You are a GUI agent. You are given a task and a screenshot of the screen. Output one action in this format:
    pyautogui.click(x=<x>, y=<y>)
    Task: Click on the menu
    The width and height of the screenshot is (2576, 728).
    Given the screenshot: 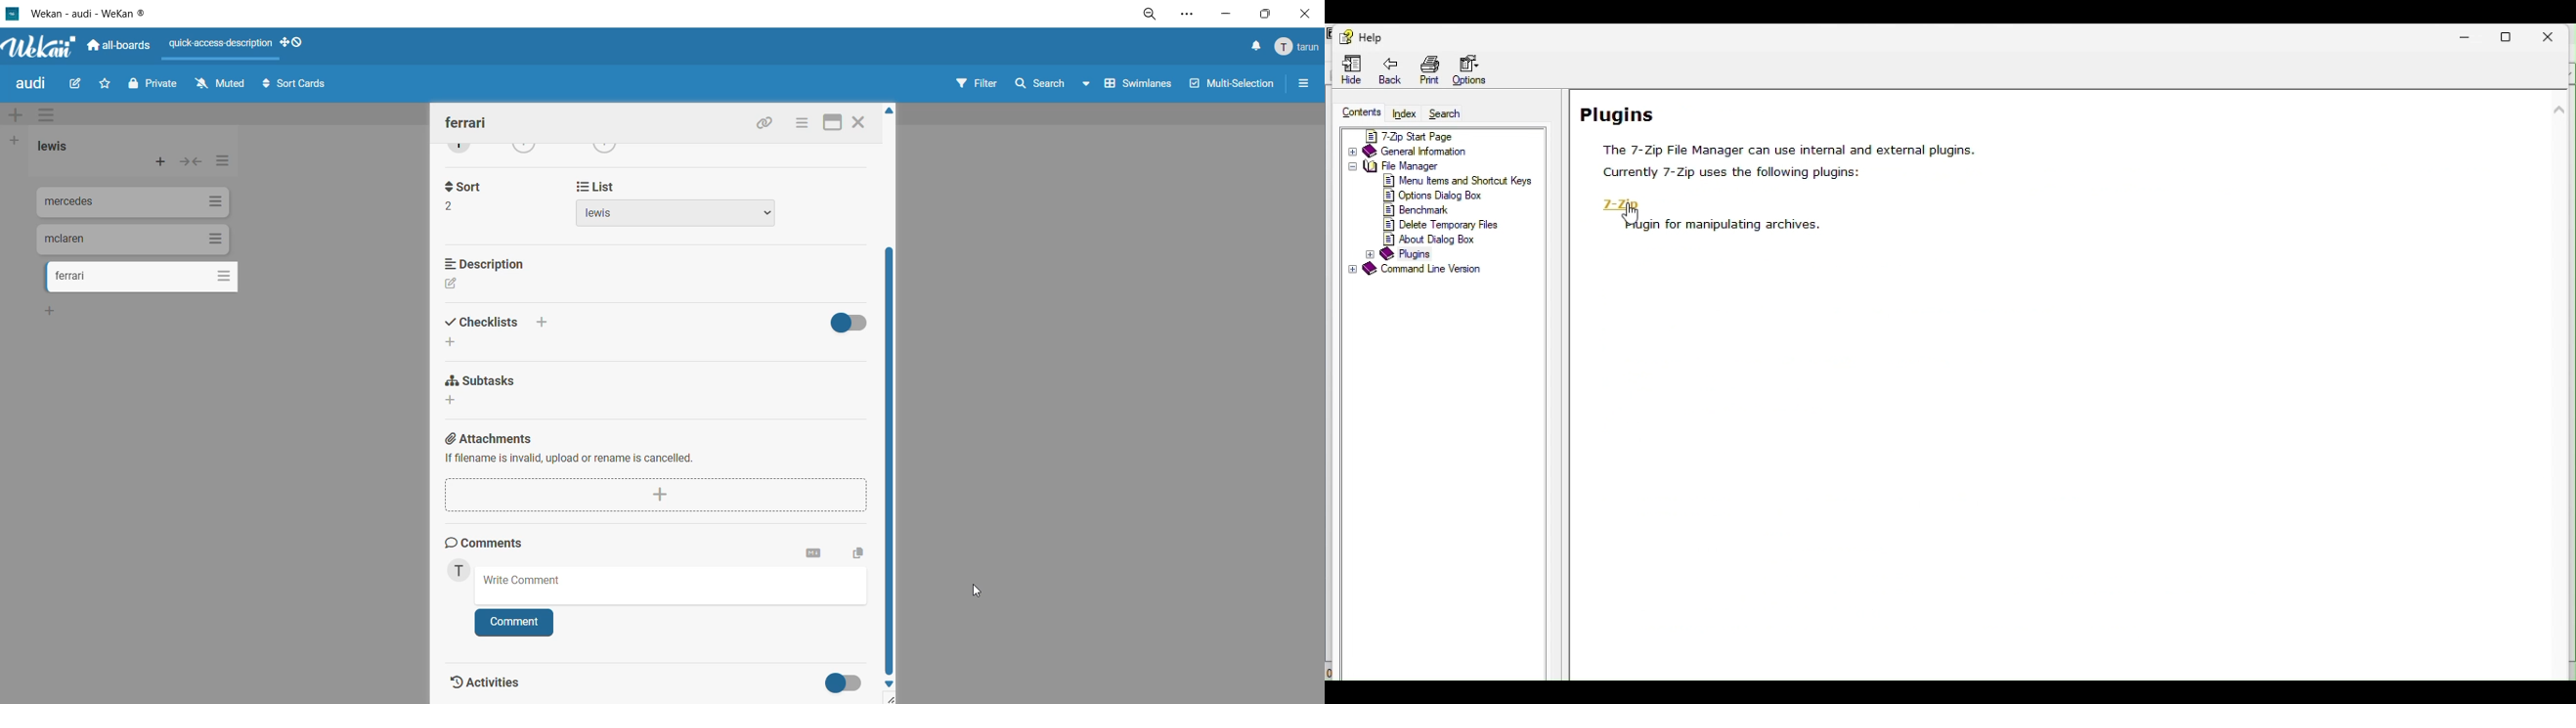 What is the action you would take?
    pyautogui.click(x=1297, y=48)
    